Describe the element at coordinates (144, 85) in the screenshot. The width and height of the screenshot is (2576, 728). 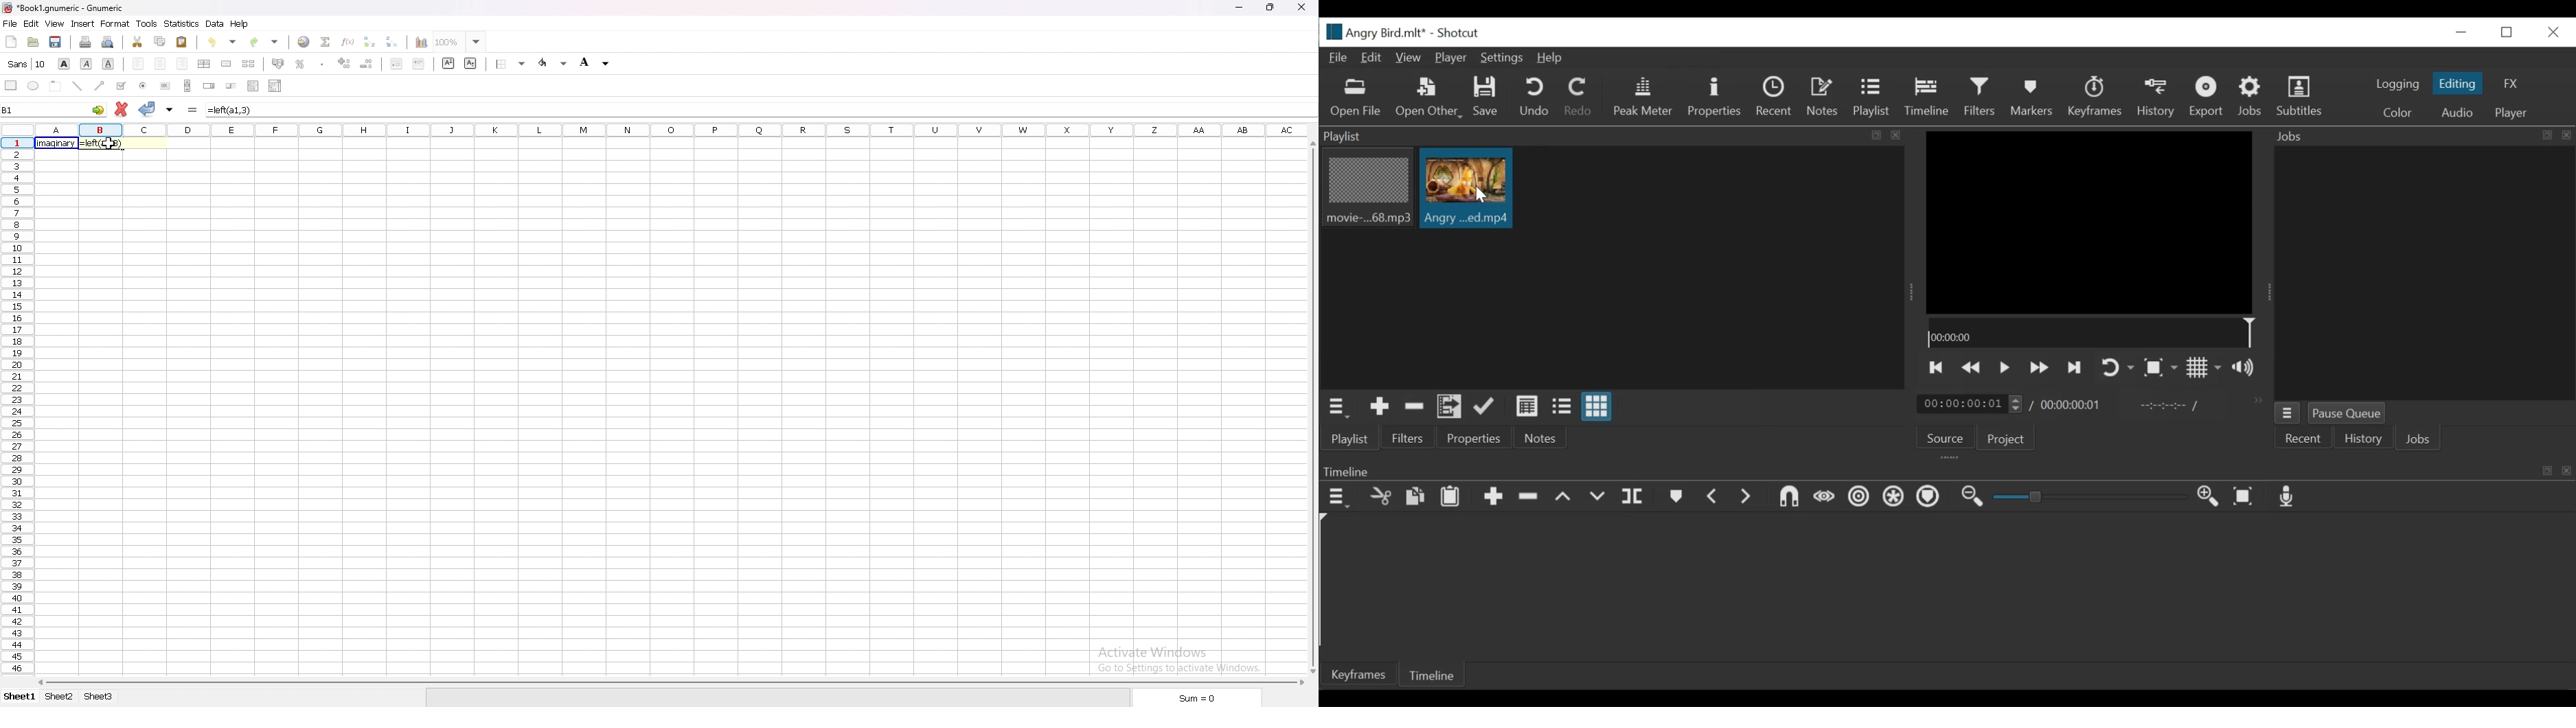
I see `radio button` at that location.